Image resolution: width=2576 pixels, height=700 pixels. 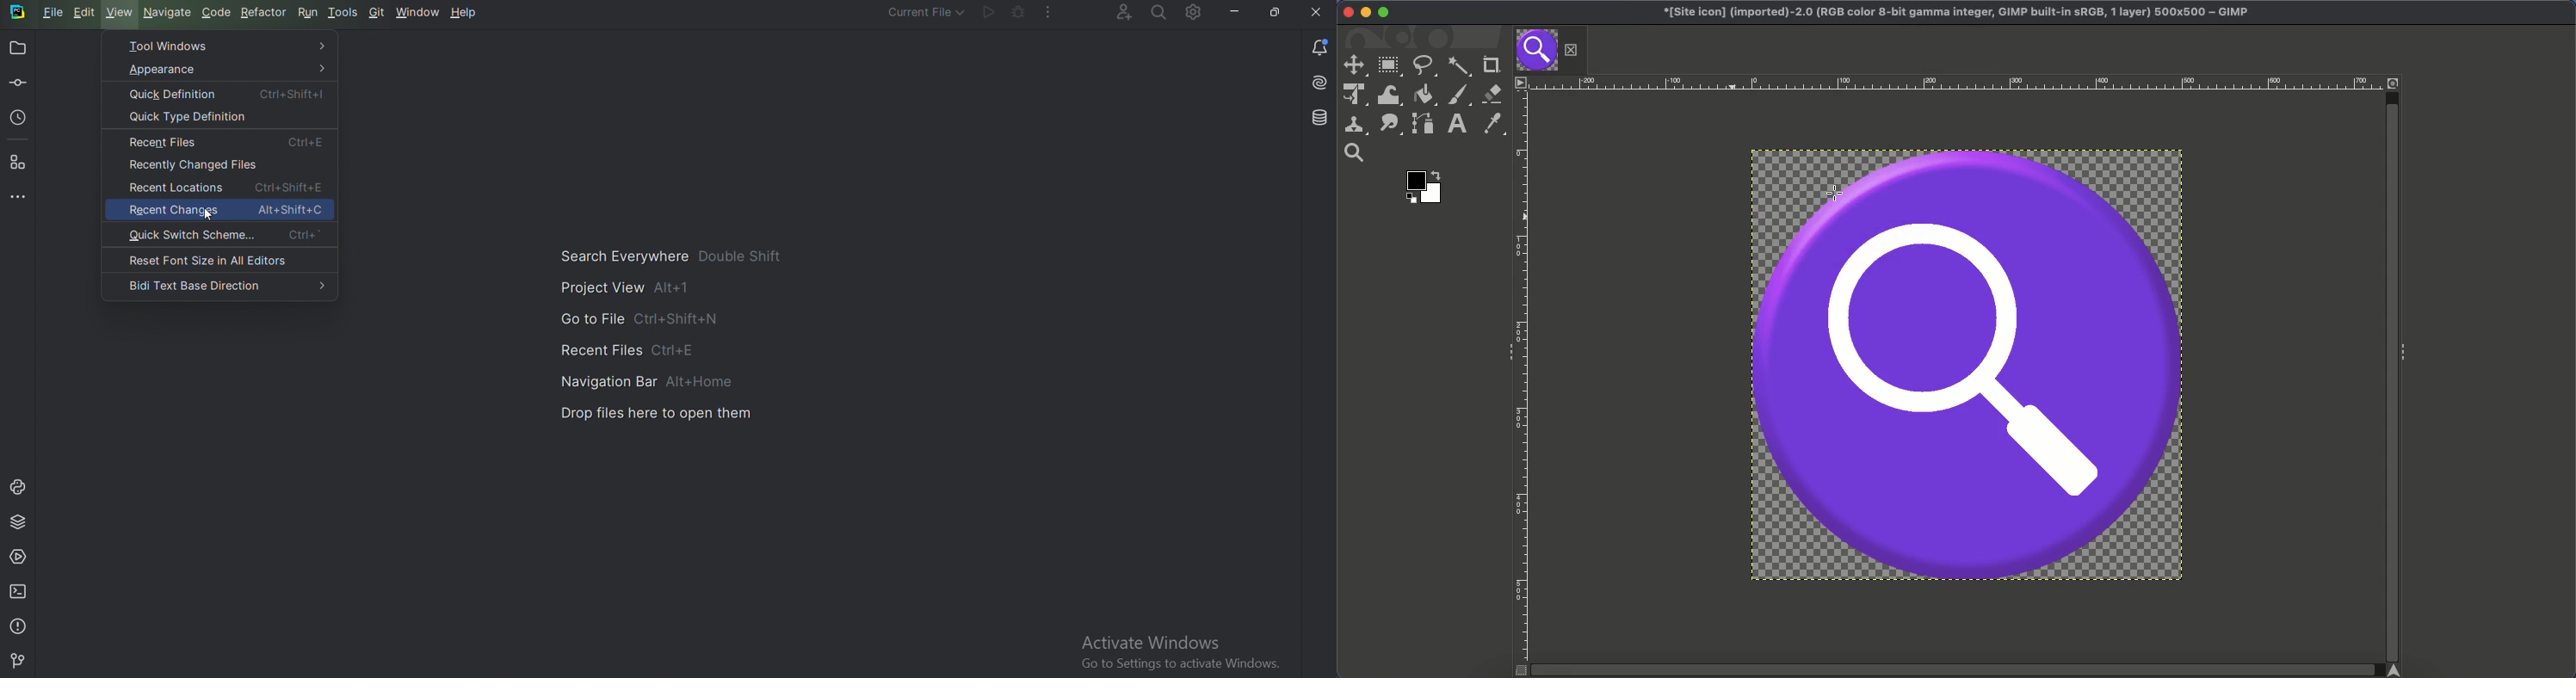 What do you see at coordinates (1353, 152) in the screenshot?
I see `Maginfy` at bounding box center [1353, 152].